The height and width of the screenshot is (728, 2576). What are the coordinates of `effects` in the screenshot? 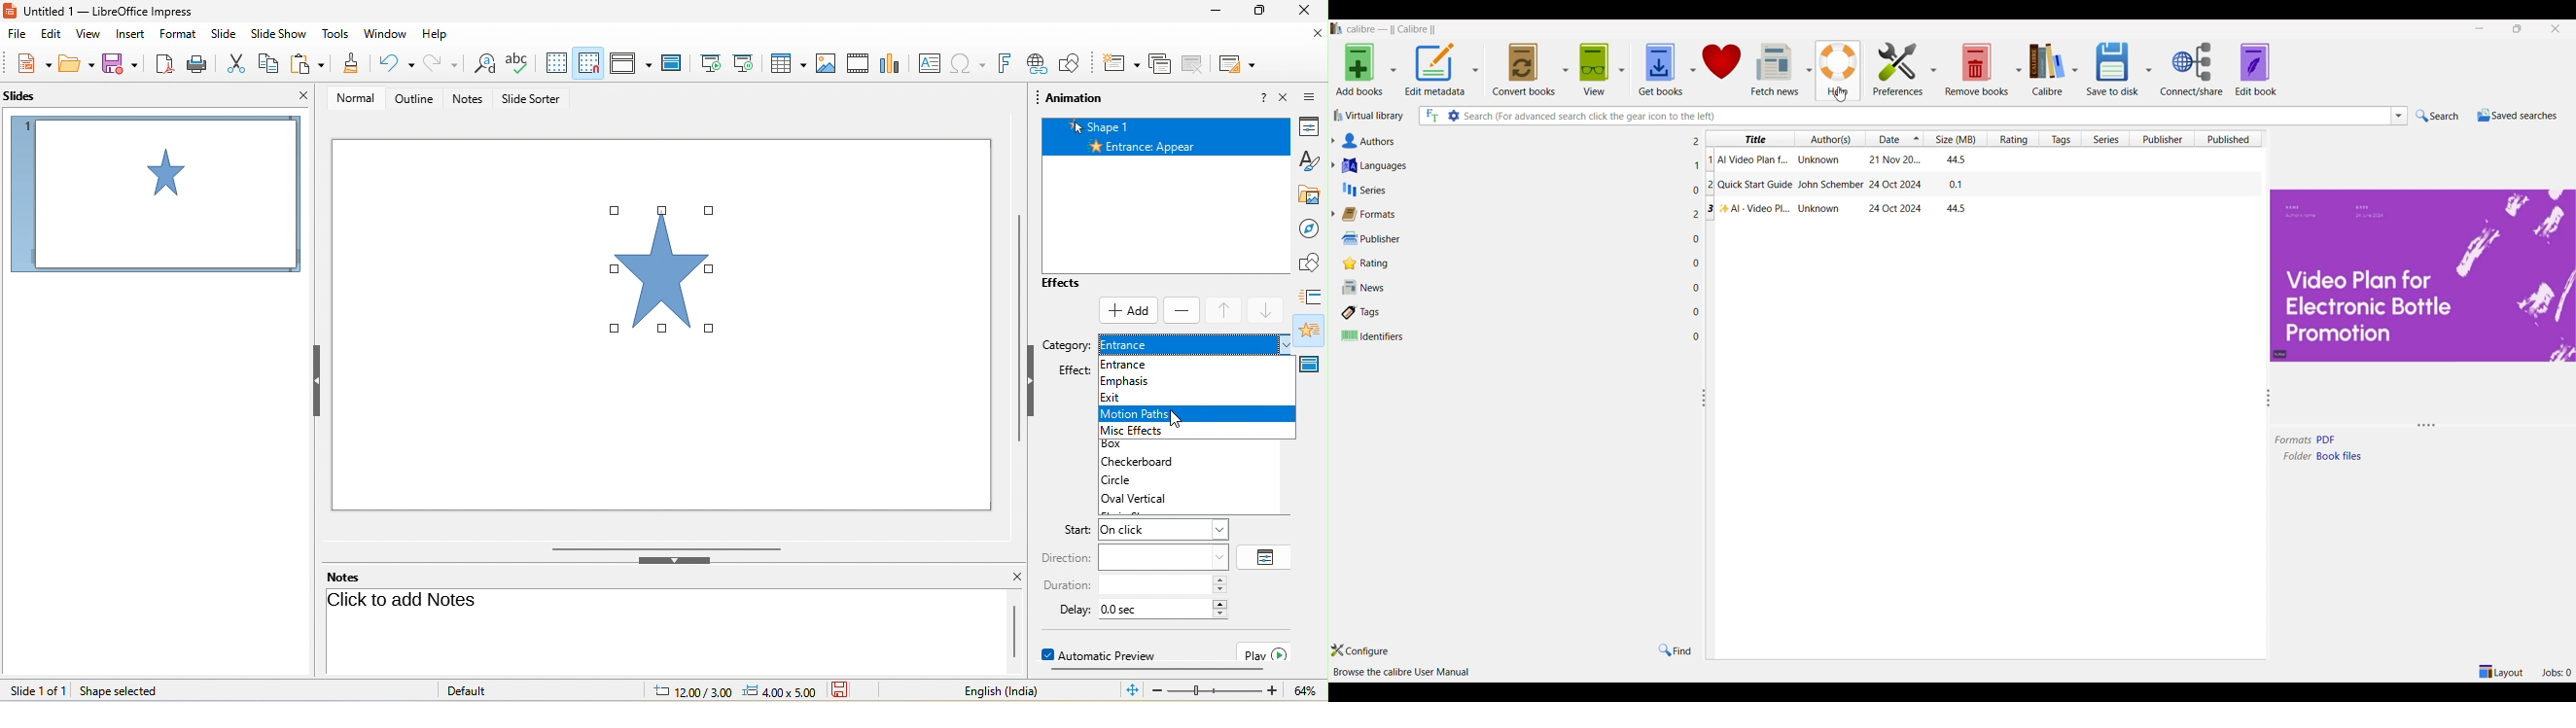 It's located at (1078, 285).